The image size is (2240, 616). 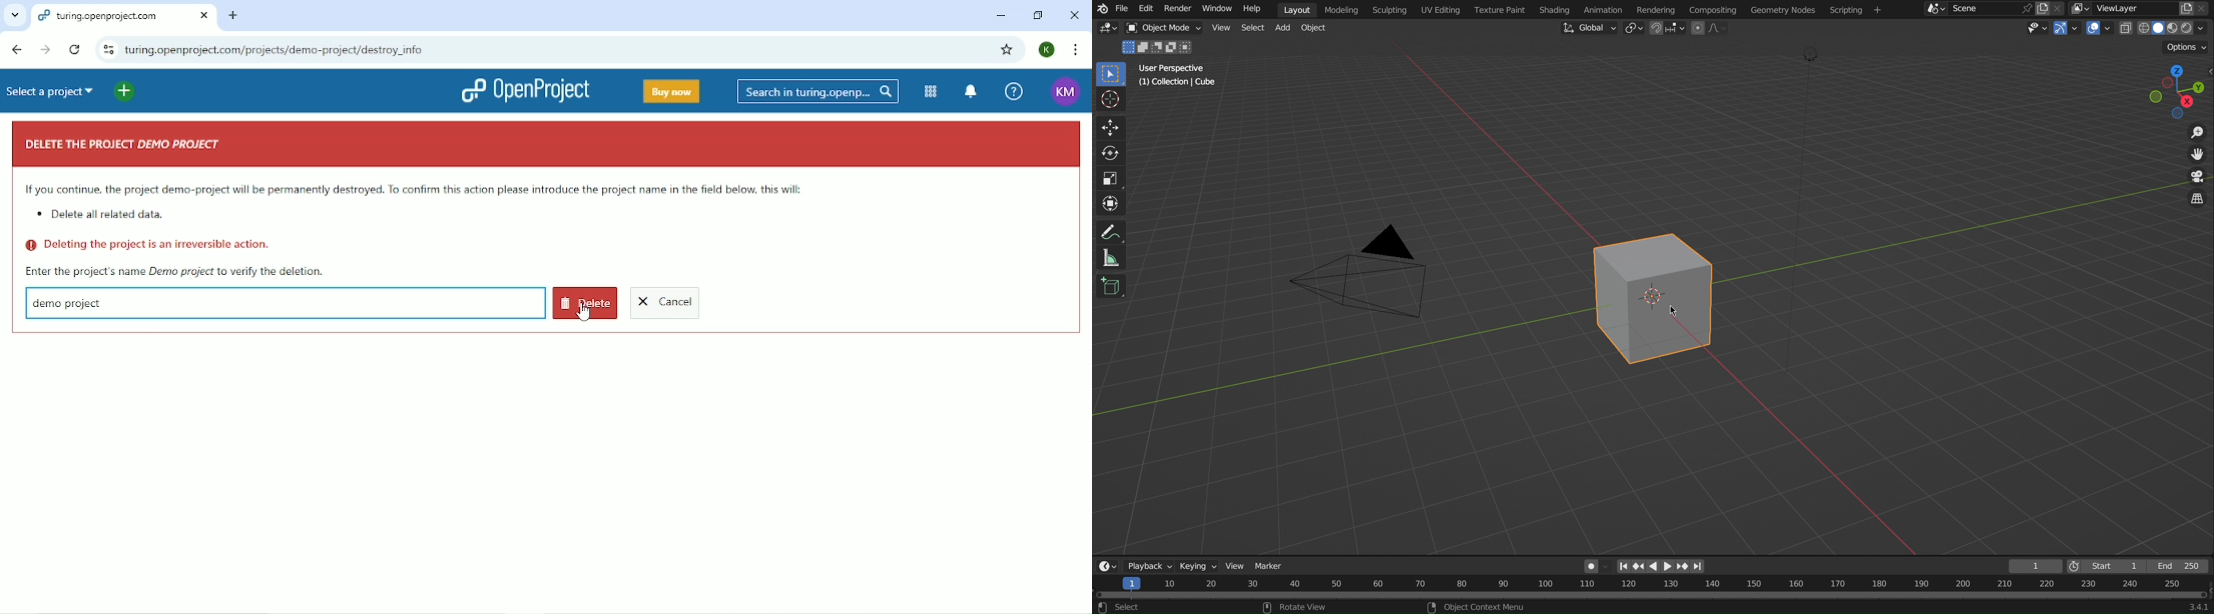 What do you see at coordinates (1236, 567) in the screenshot?
I see `View` at bounding box center [1236, 567].